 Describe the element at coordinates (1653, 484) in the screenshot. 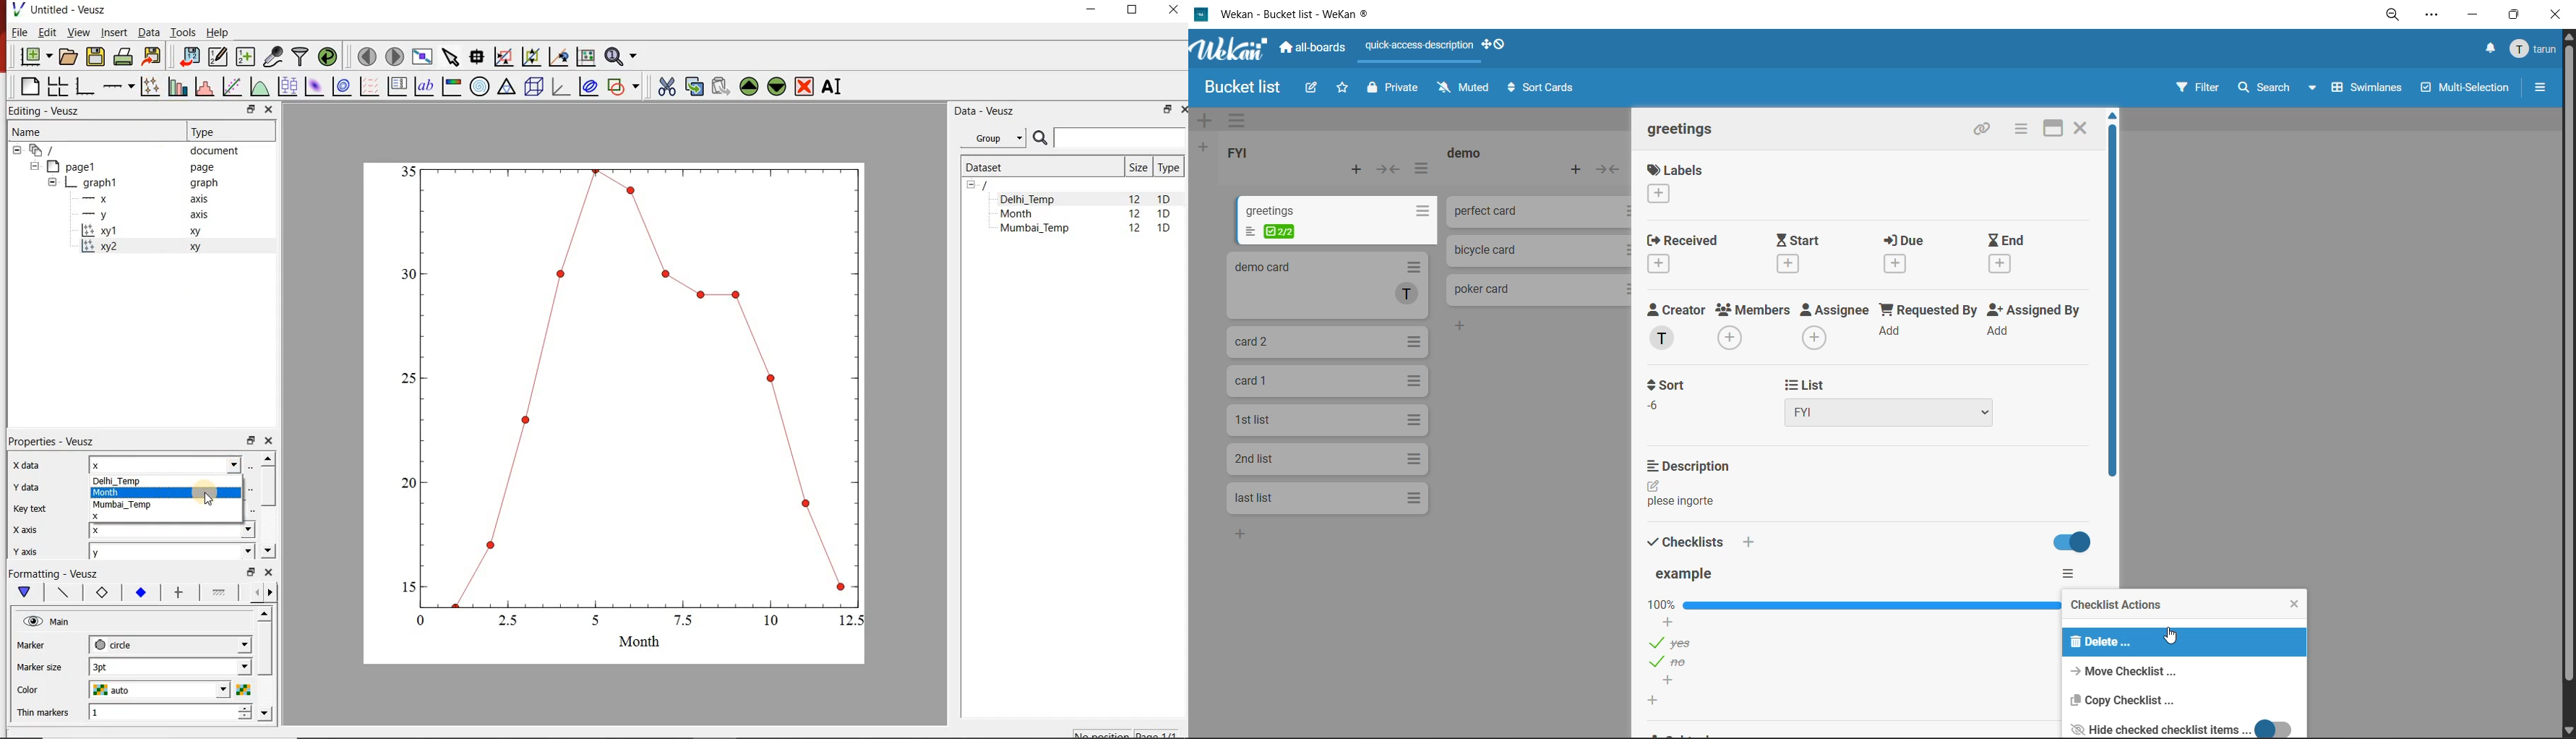

I see `edit` at that location.